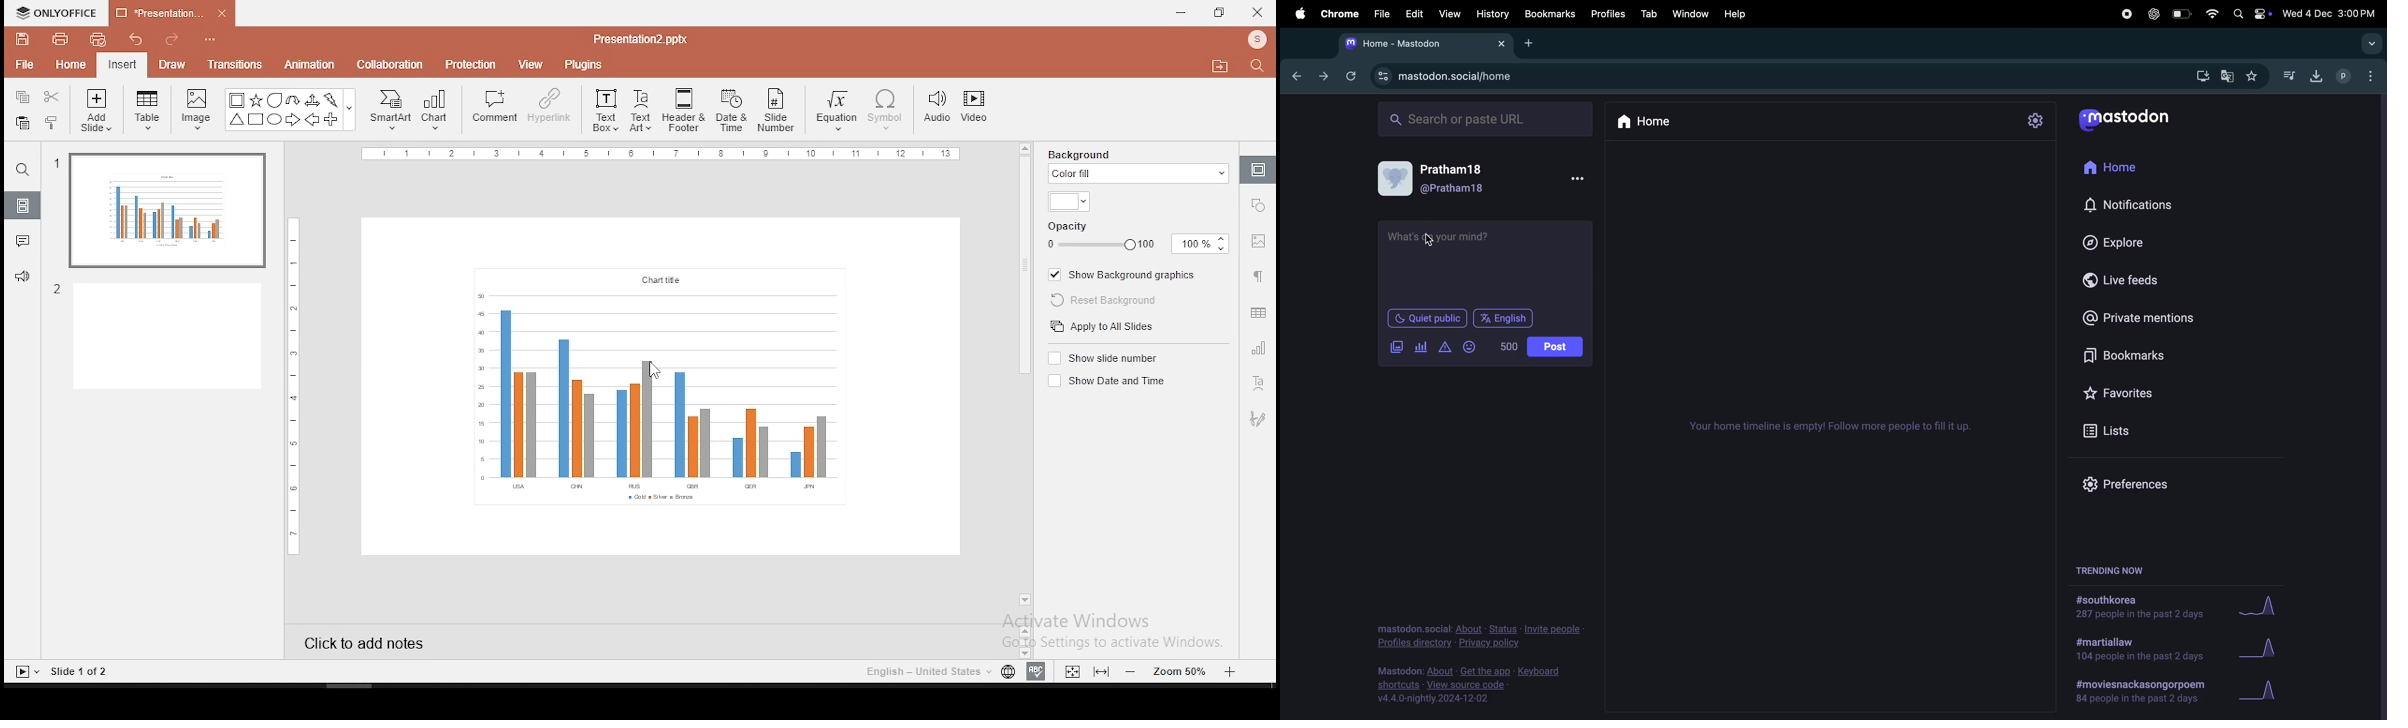 The height and width of the screenshot is (728, 2408). What do you see at coordinates (59, 229) in the screenshot?
I see `numbers` at bounding box center [59, 229].